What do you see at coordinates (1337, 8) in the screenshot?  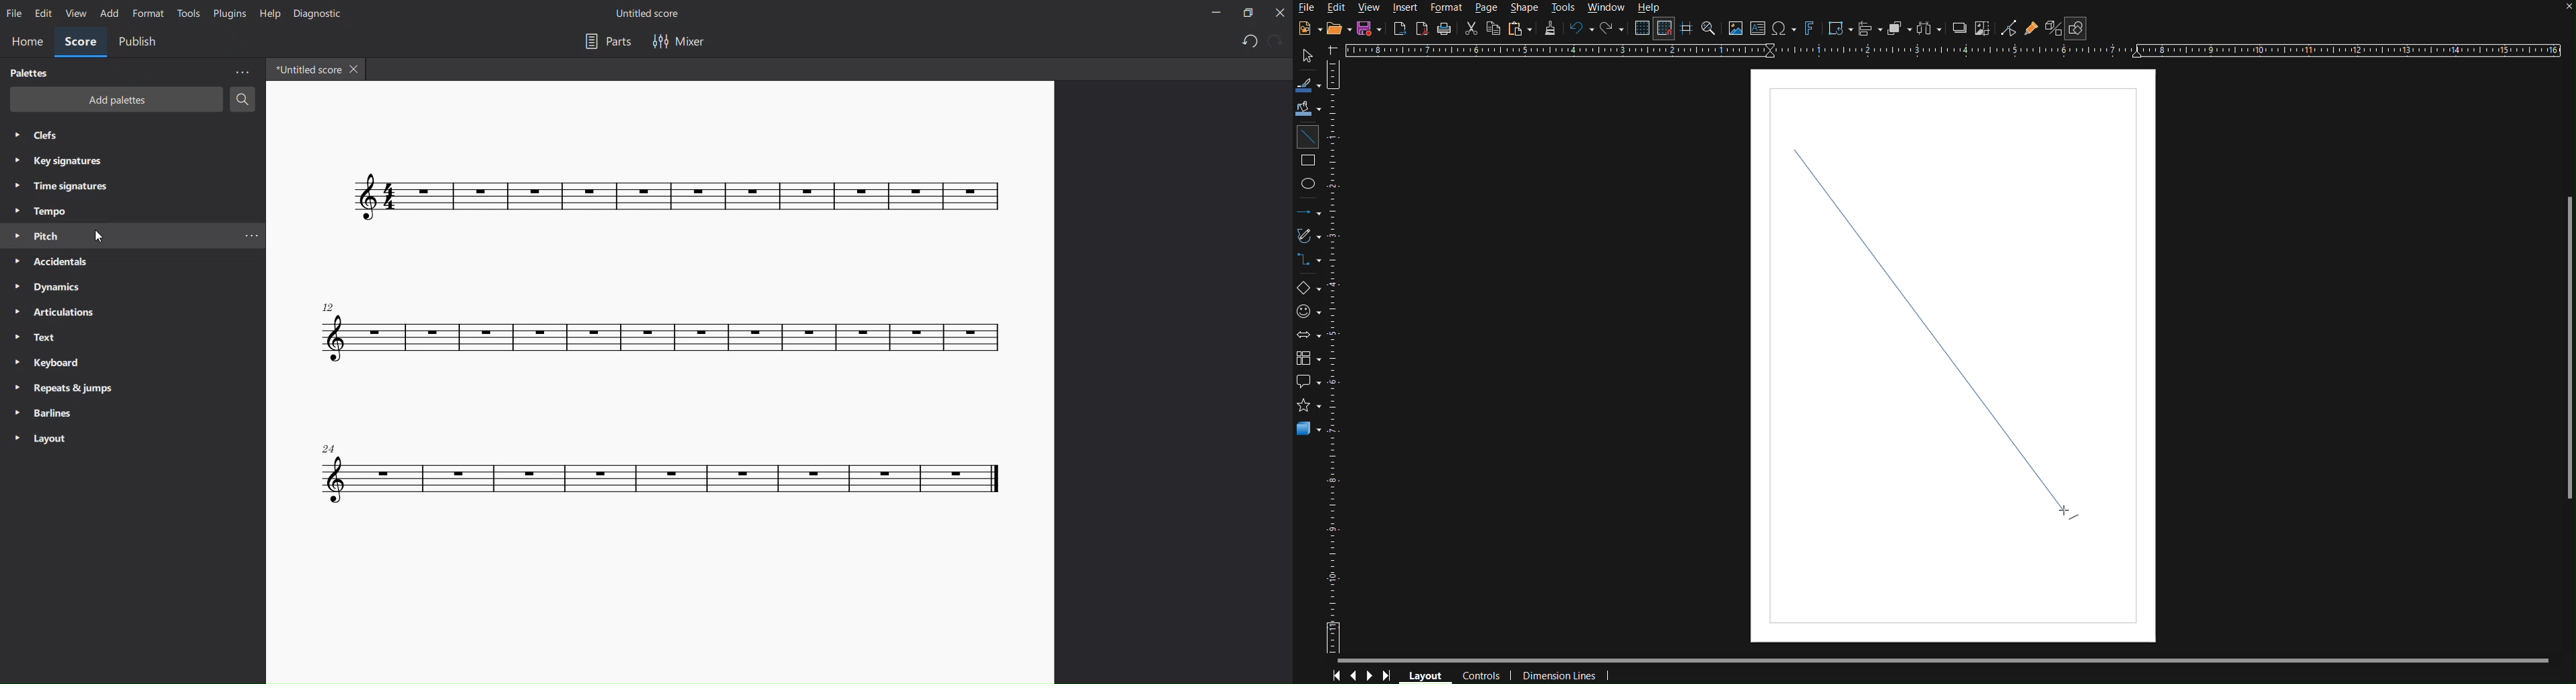 I see `Edit` at bounding box center [1337, 8].